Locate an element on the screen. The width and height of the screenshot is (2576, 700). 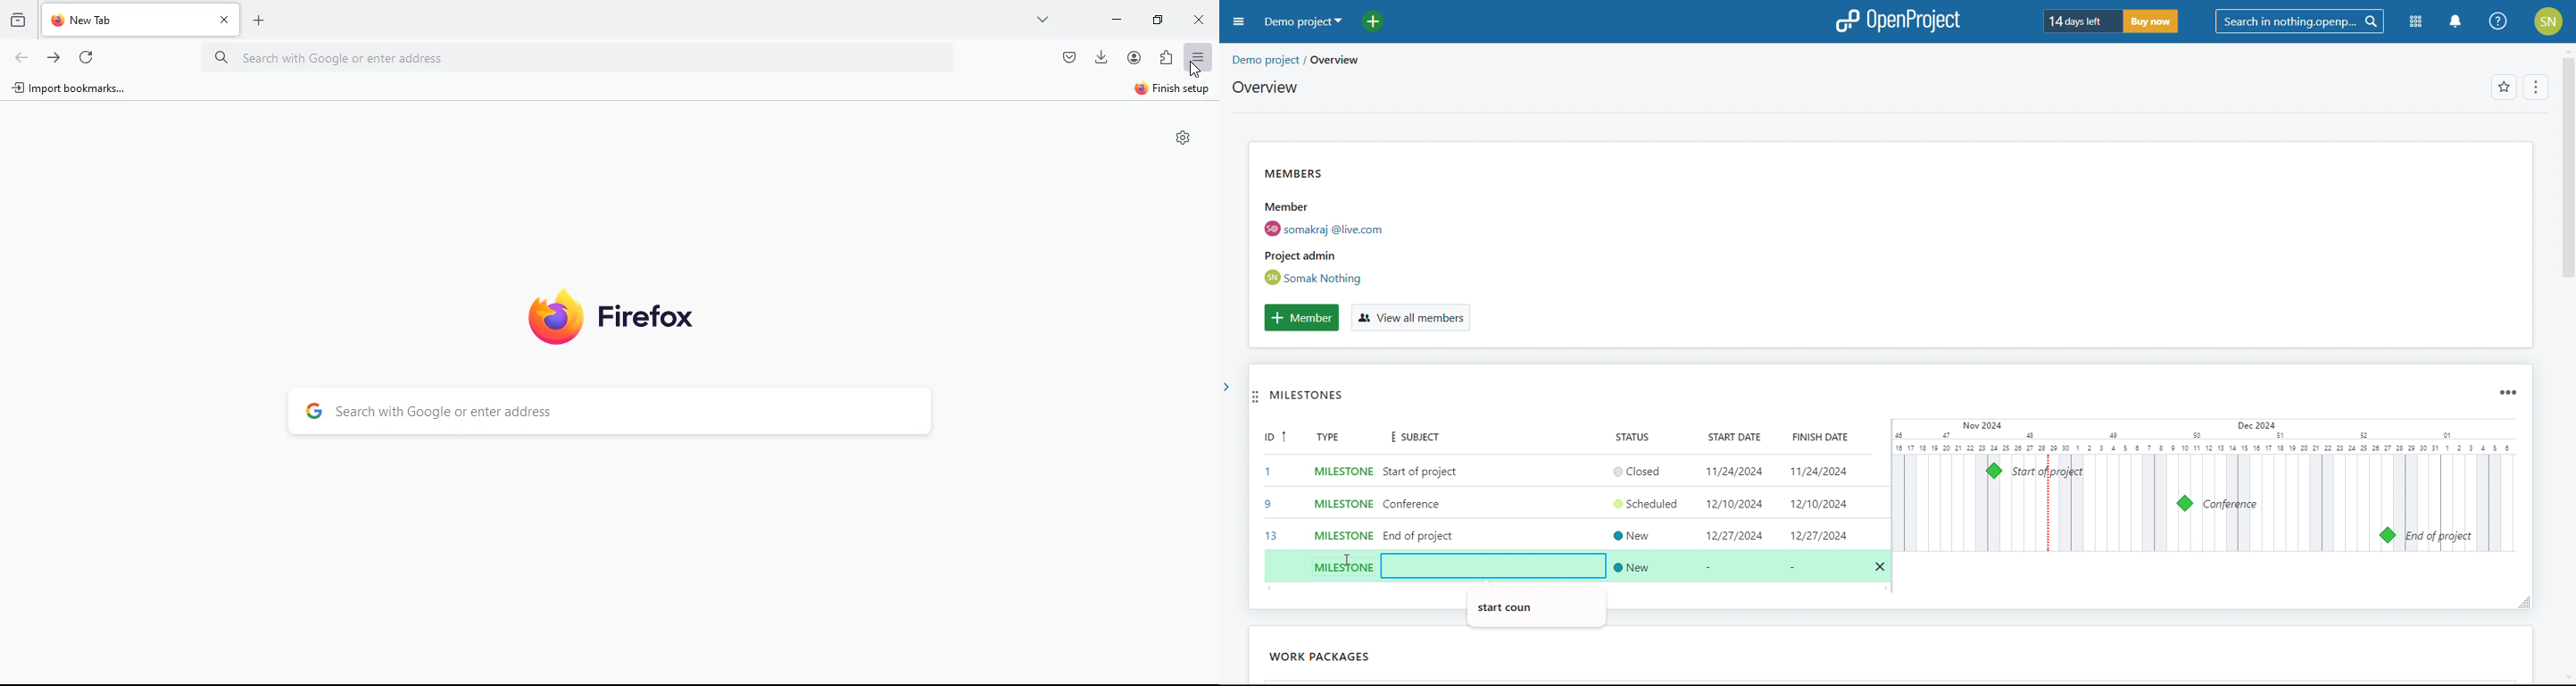
more is located at coordinates (1045, 19).